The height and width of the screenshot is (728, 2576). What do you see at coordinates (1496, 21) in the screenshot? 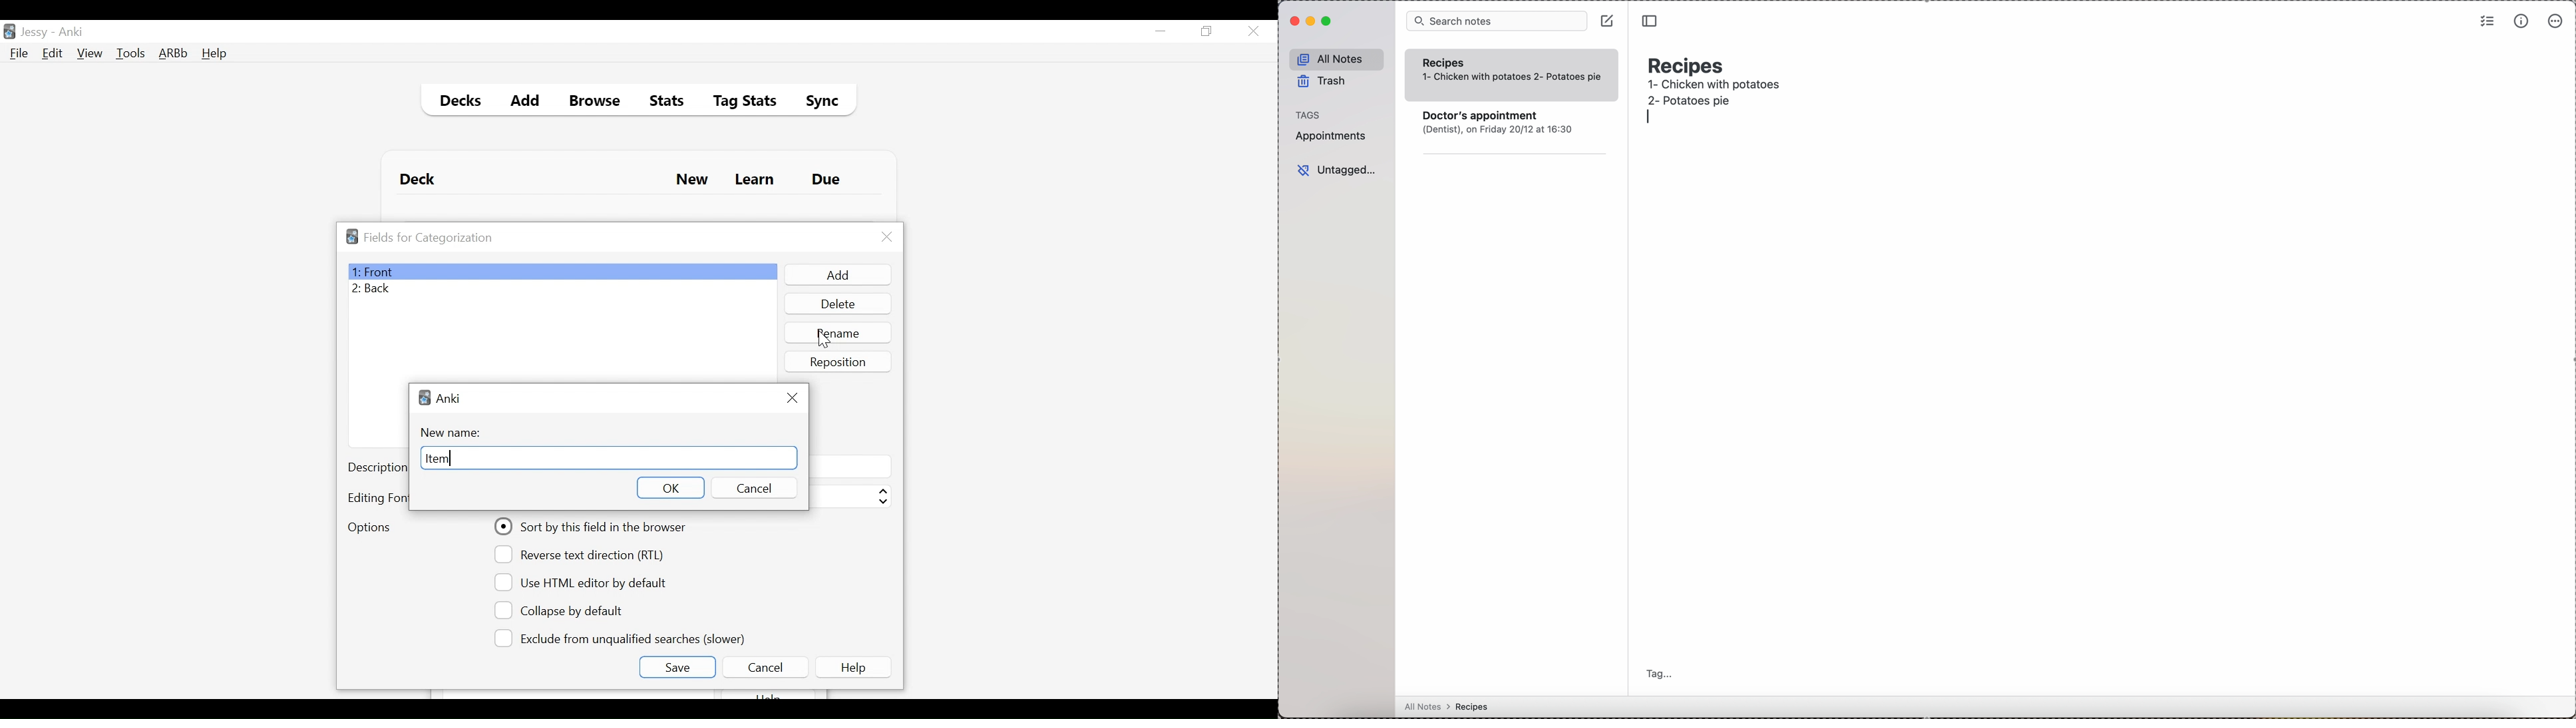
I see `search bar` at bounding box center [1496, 21].